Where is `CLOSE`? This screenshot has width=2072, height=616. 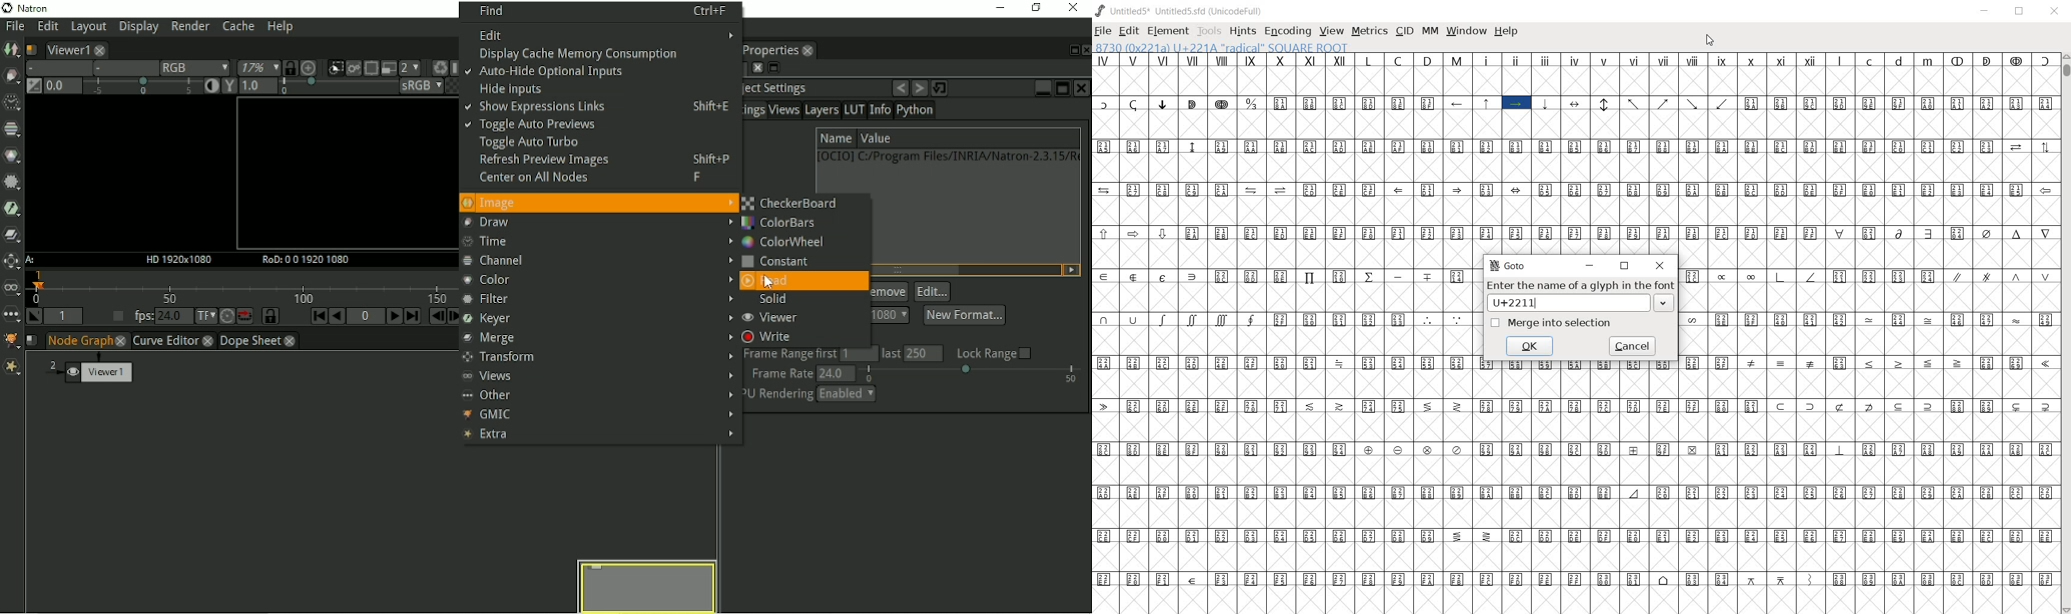 CLOSE is located at coordinates (1659, 266).